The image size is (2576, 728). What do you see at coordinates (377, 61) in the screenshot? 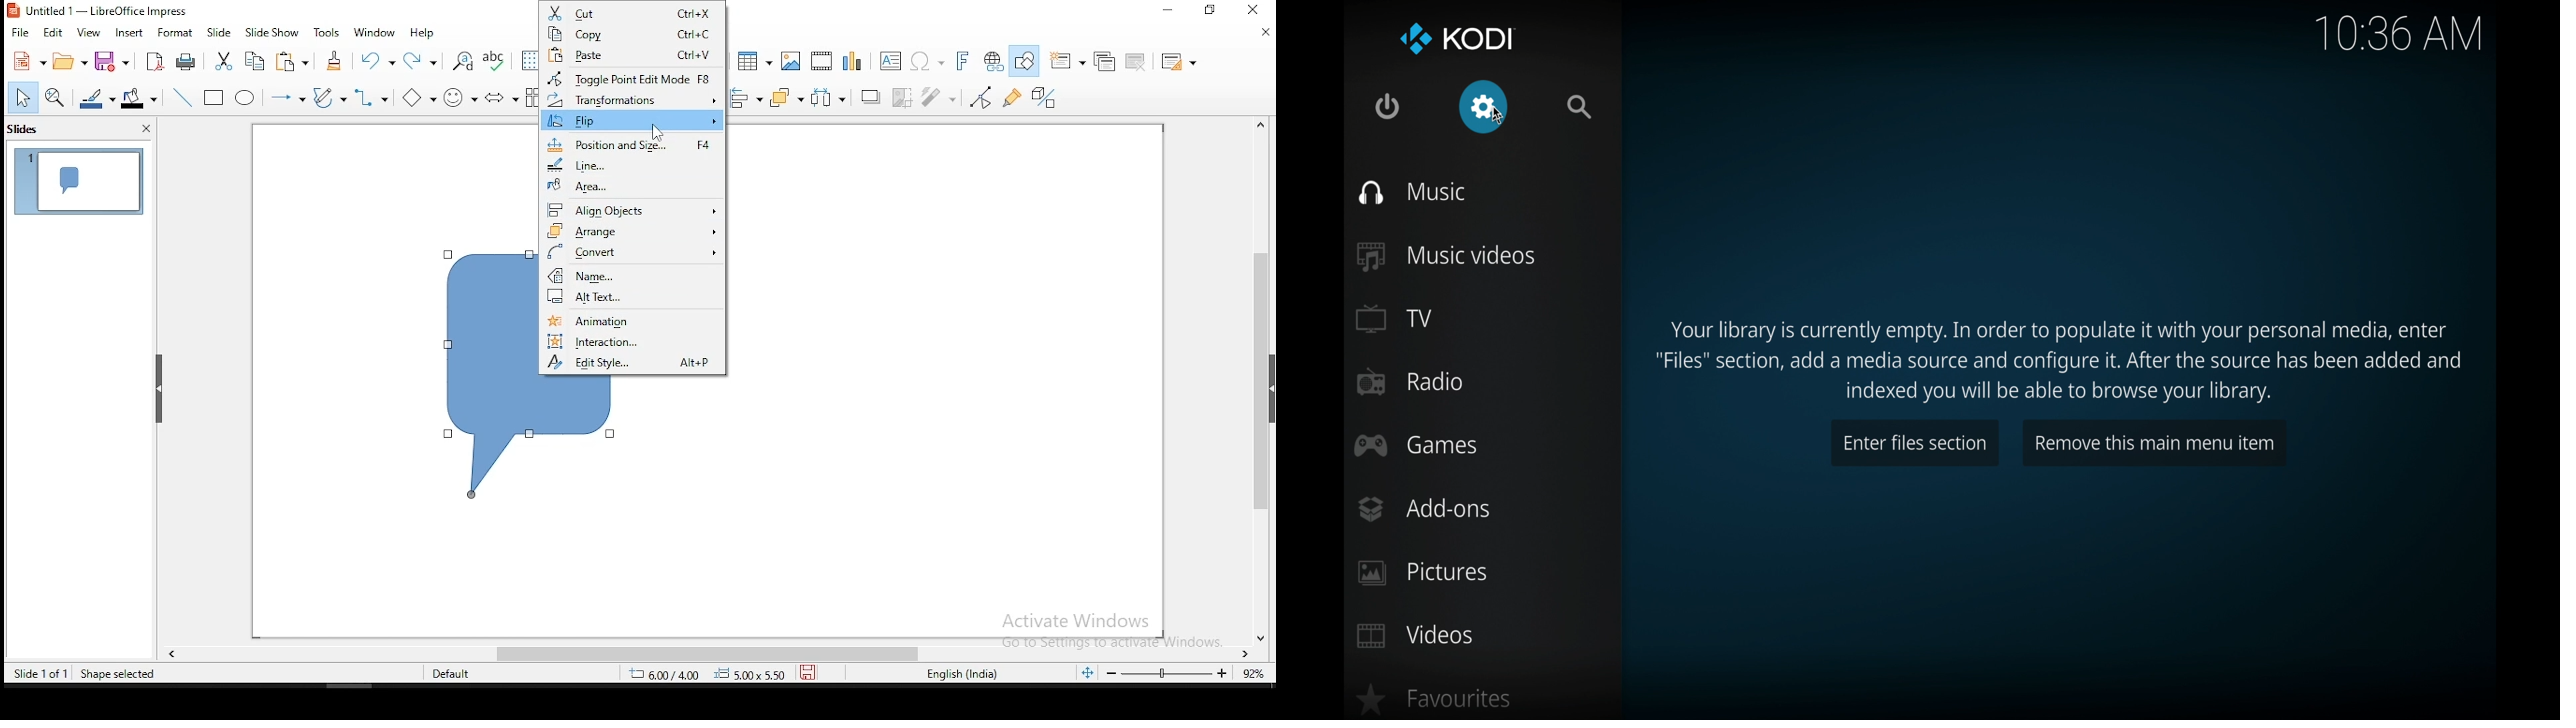
I see `undo` at bounding box center [377, 61].